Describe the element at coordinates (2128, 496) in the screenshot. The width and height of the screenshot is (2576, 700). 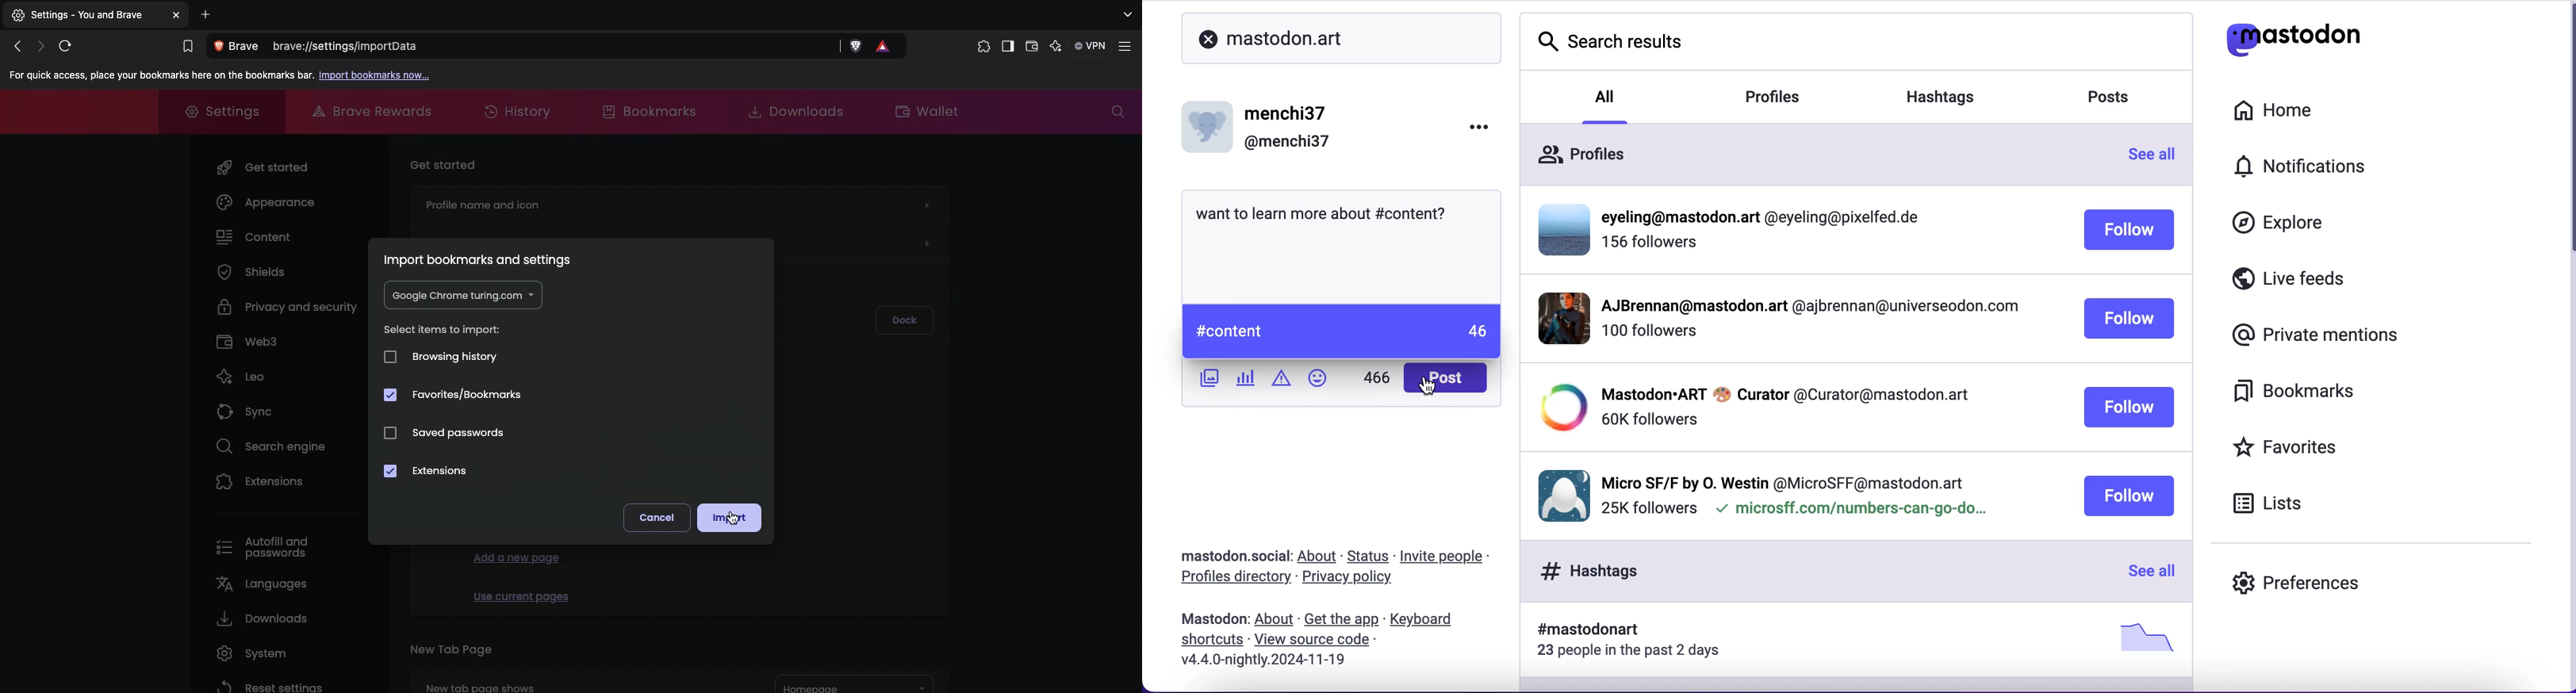
I see `follow` at that location.